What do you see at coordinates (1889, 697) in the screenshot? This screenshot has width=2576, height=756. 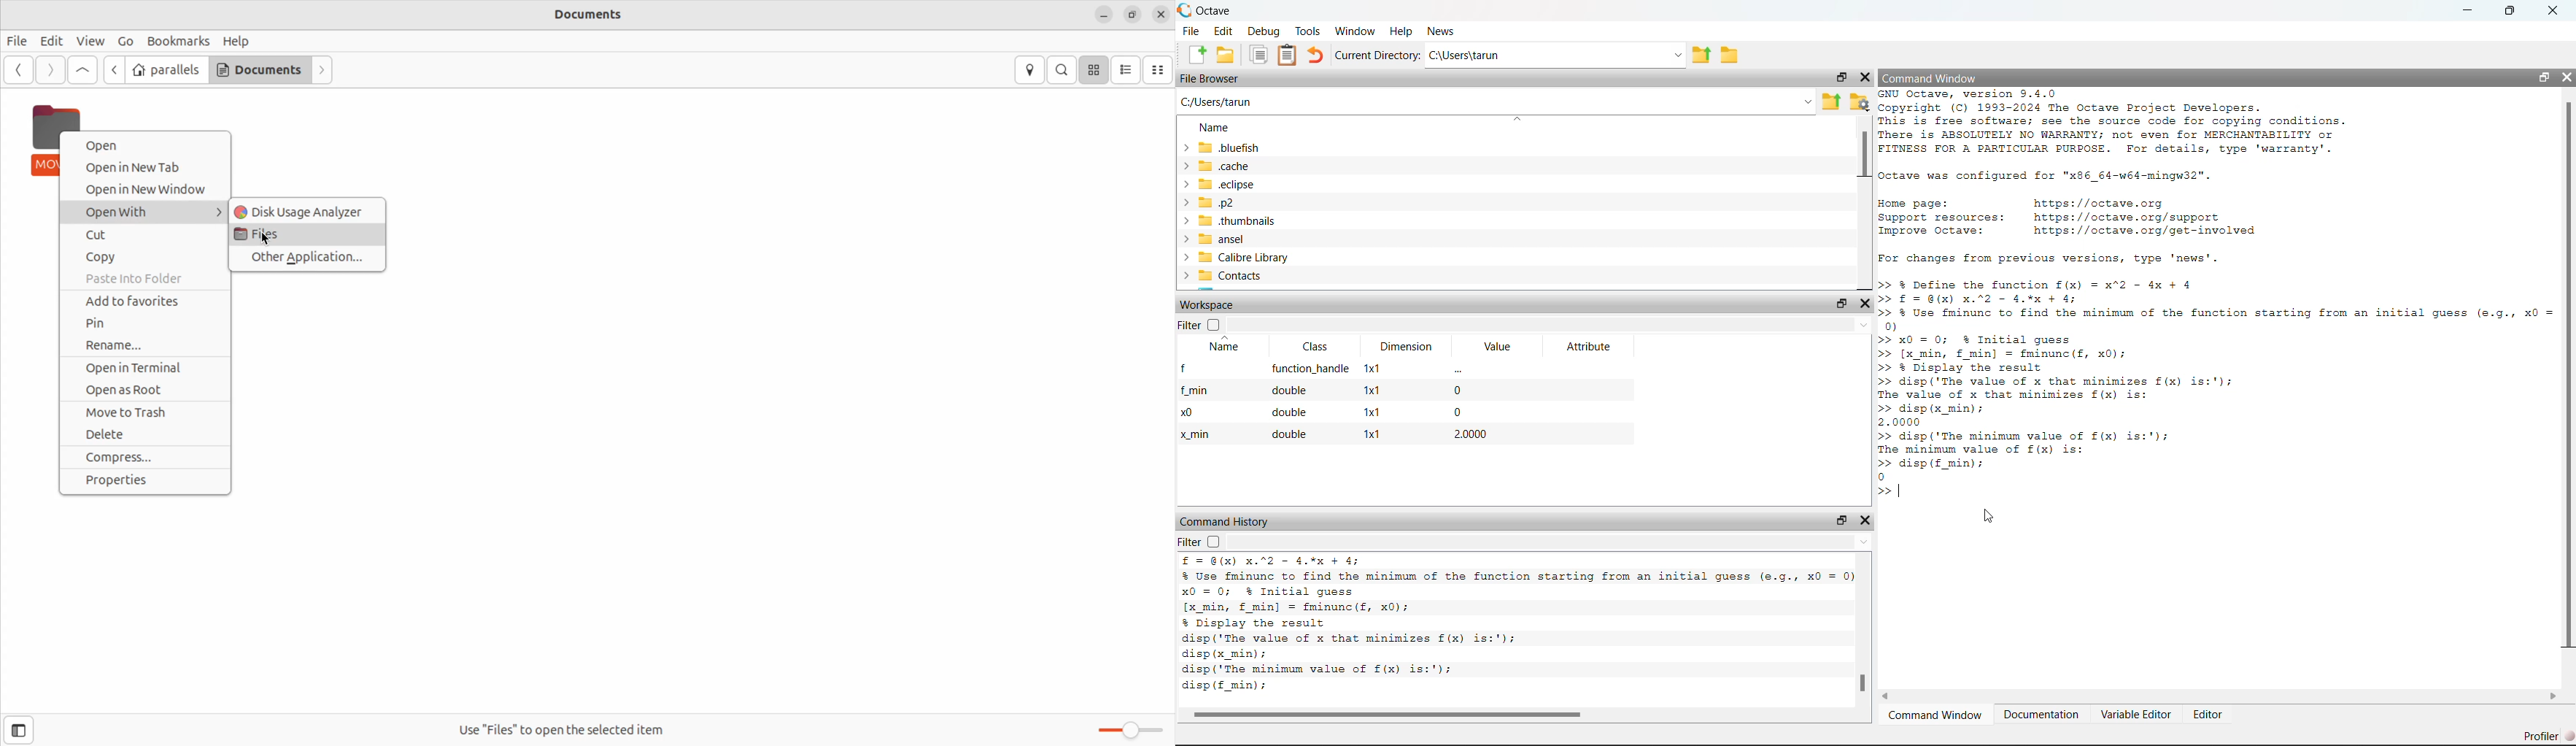 I see `Left` at bounding box center [1889, 697].